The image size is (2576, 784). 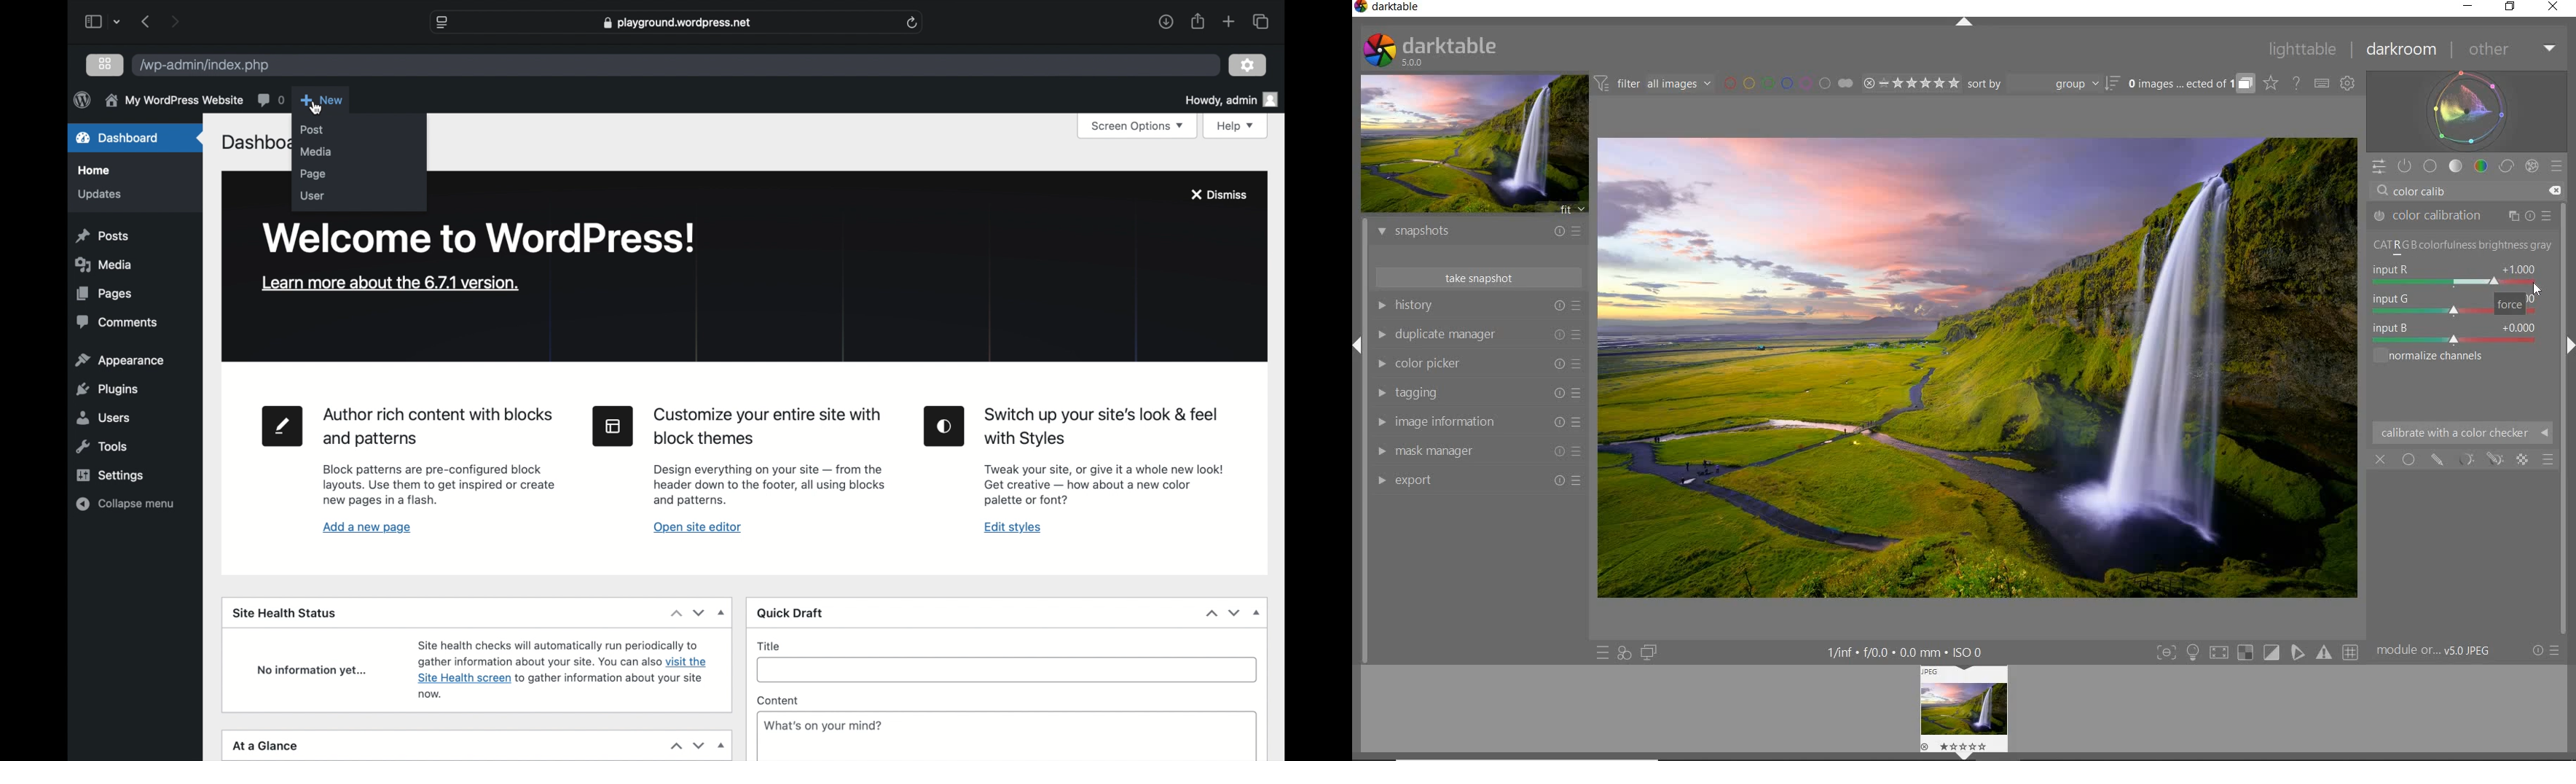 I want to click on refresh, so click(x=913, y=23).